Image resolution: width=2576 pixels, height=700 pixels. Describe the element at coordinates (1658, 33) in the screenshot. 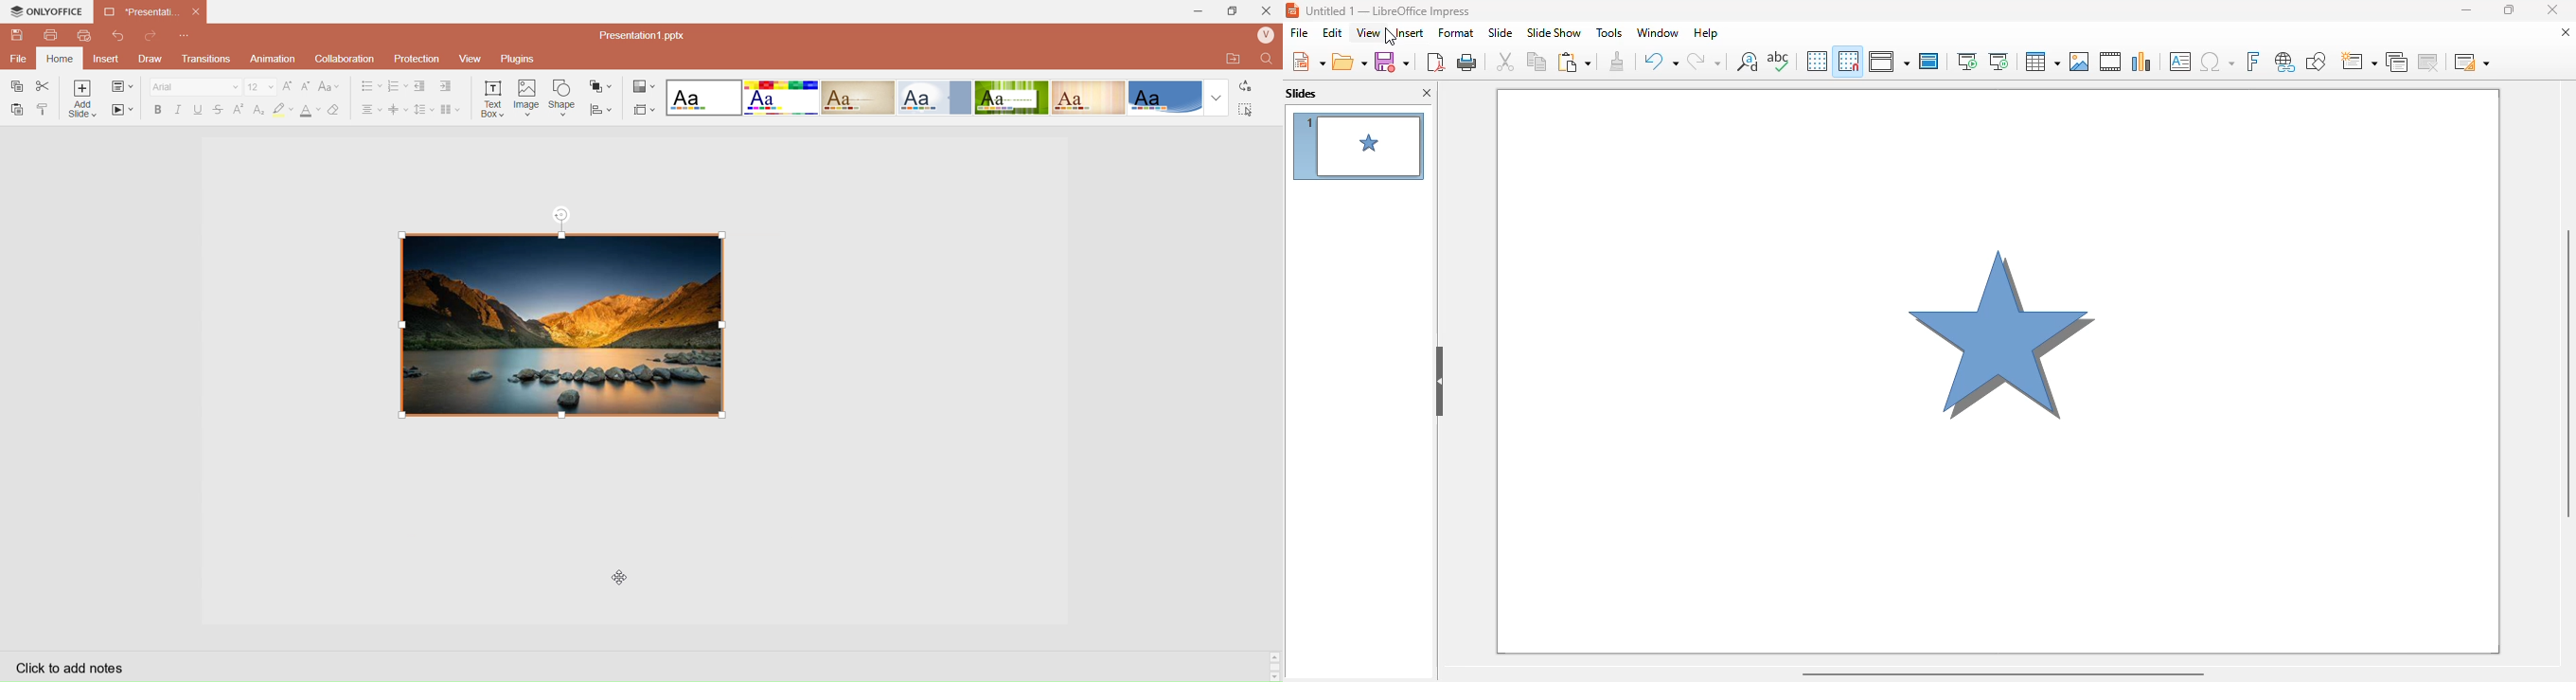

I see `window` at that location.